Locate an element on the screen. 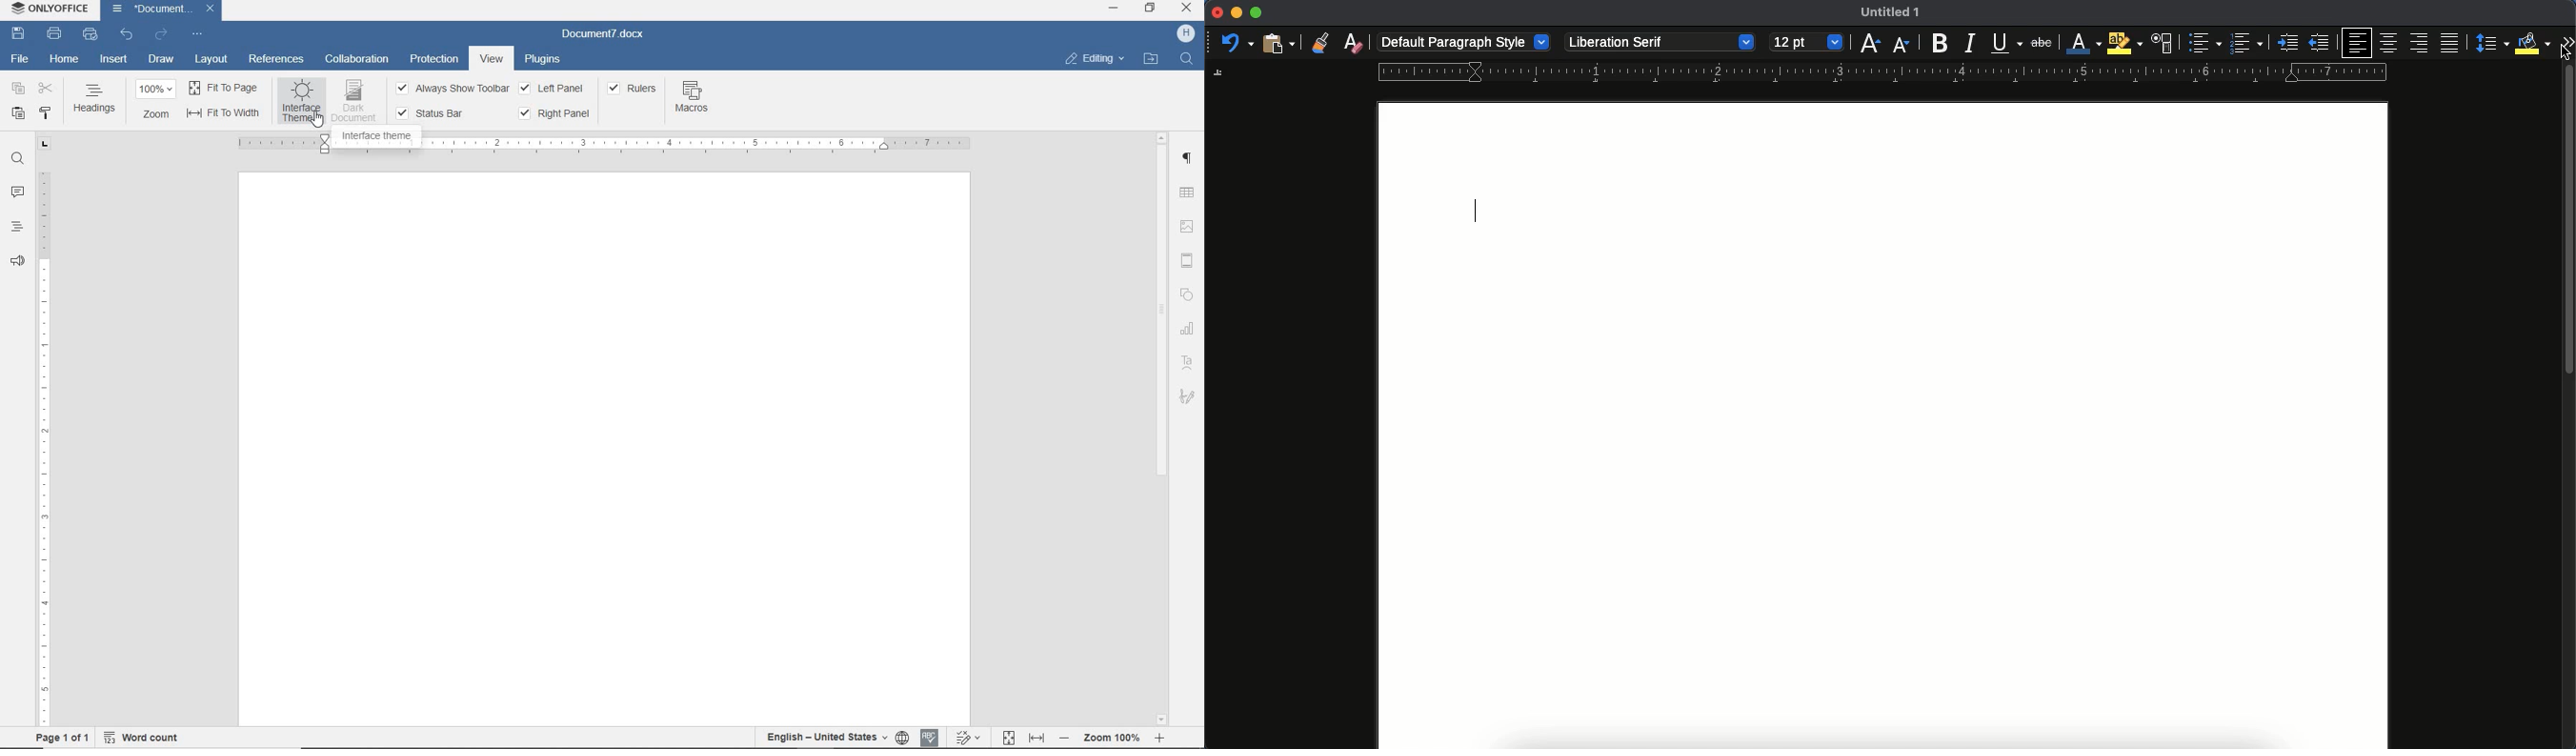  VIEW is located at coordinates (493, 59).